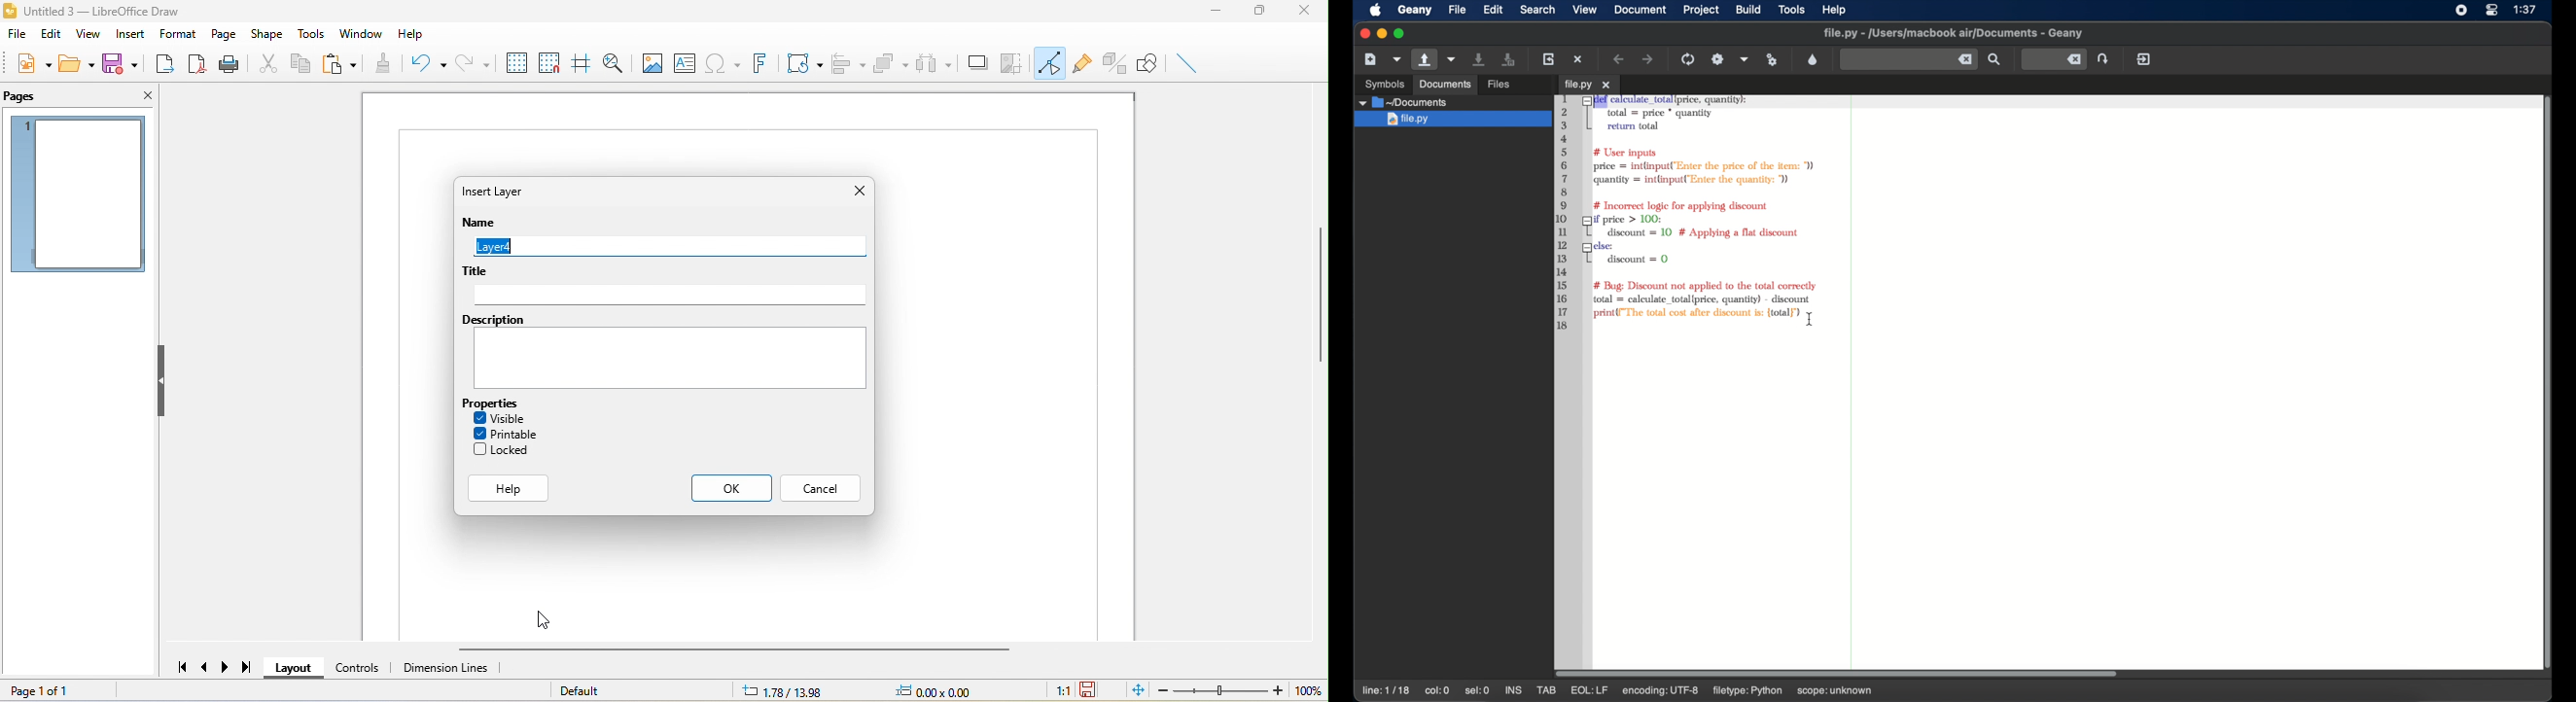  I want to click on 1:1, so click(1055, 691).